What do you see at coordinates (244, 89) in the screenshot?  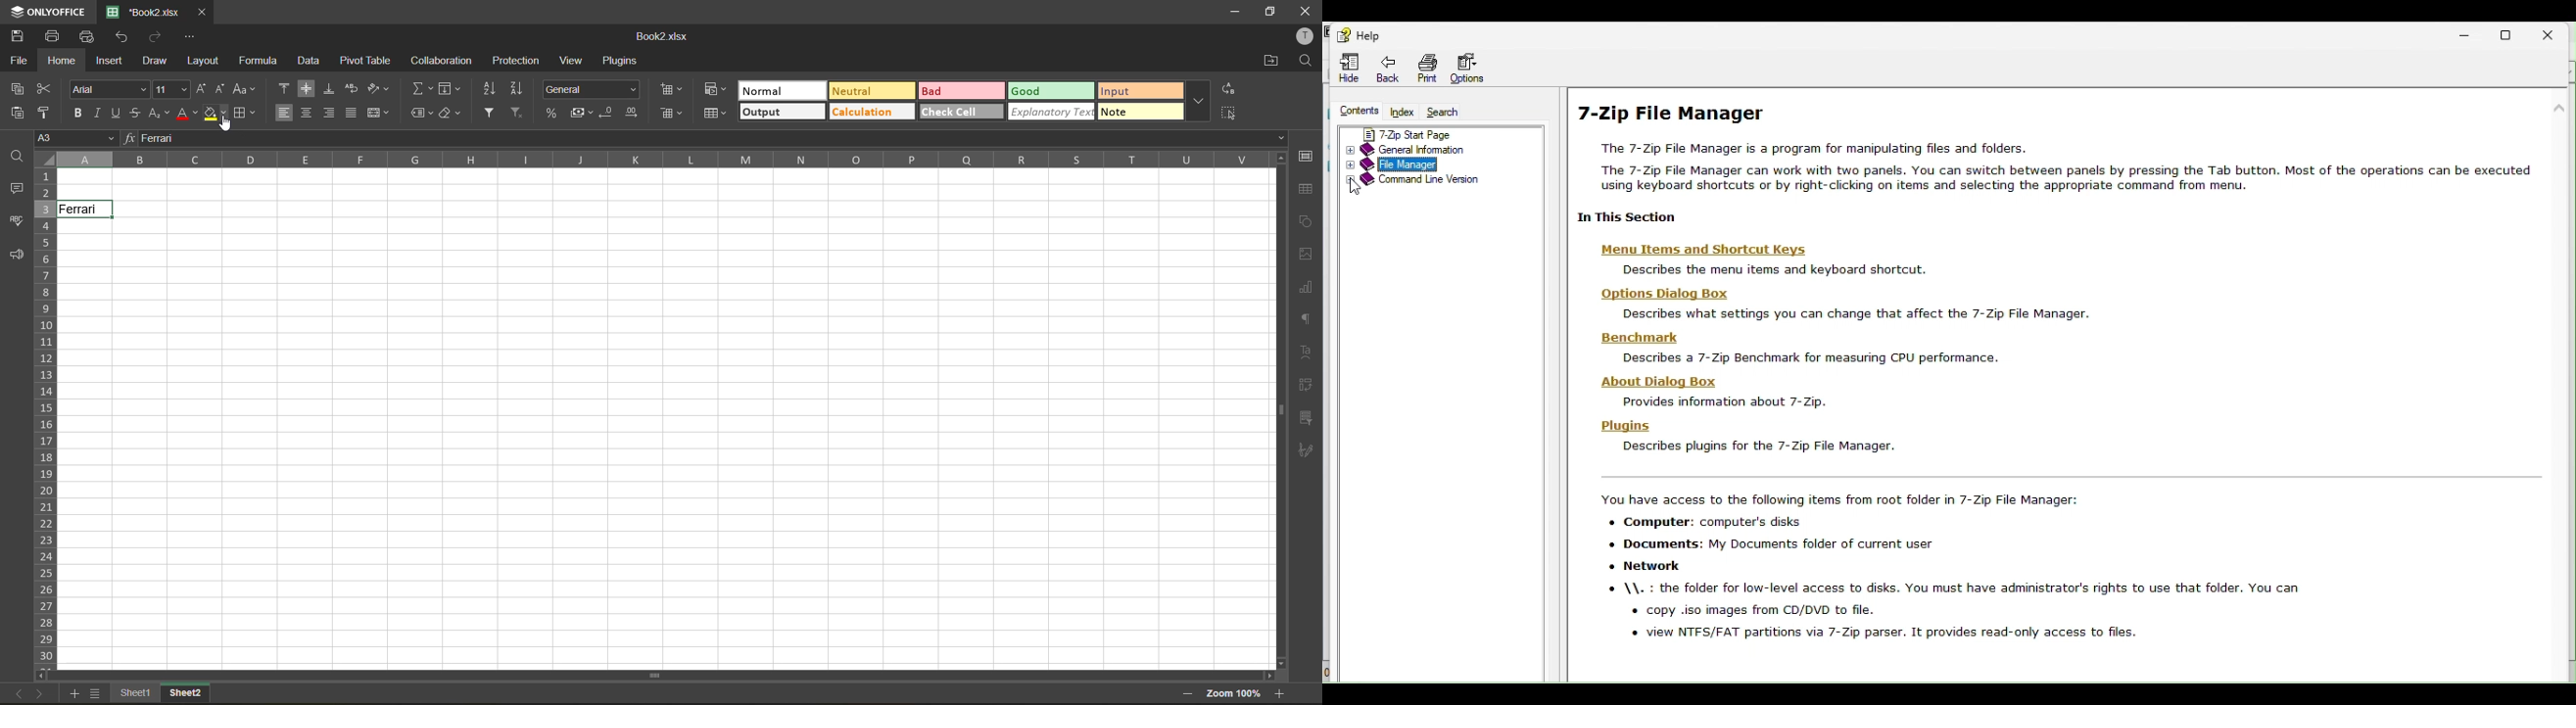 I see `change case` at bounding box center [244, 89].